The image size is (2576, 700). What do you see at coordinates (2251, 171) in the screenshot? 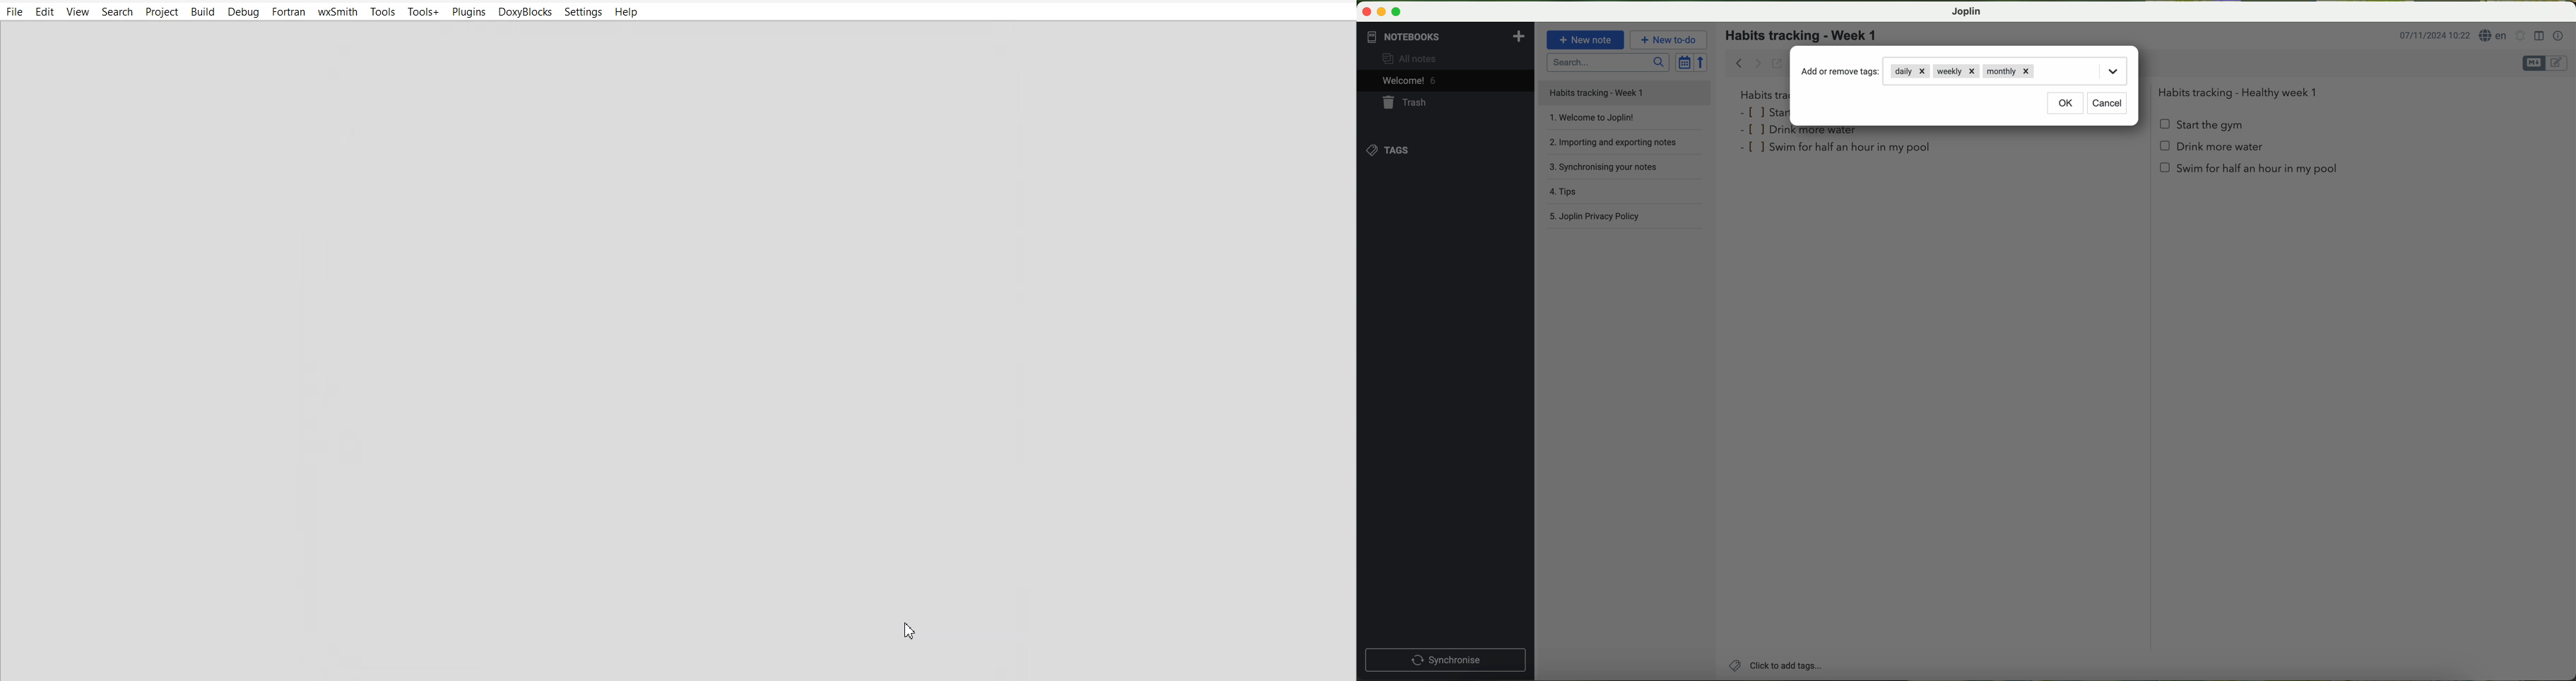
I see `swim for half an hour in my pool` at bounding box center [2251, 171].